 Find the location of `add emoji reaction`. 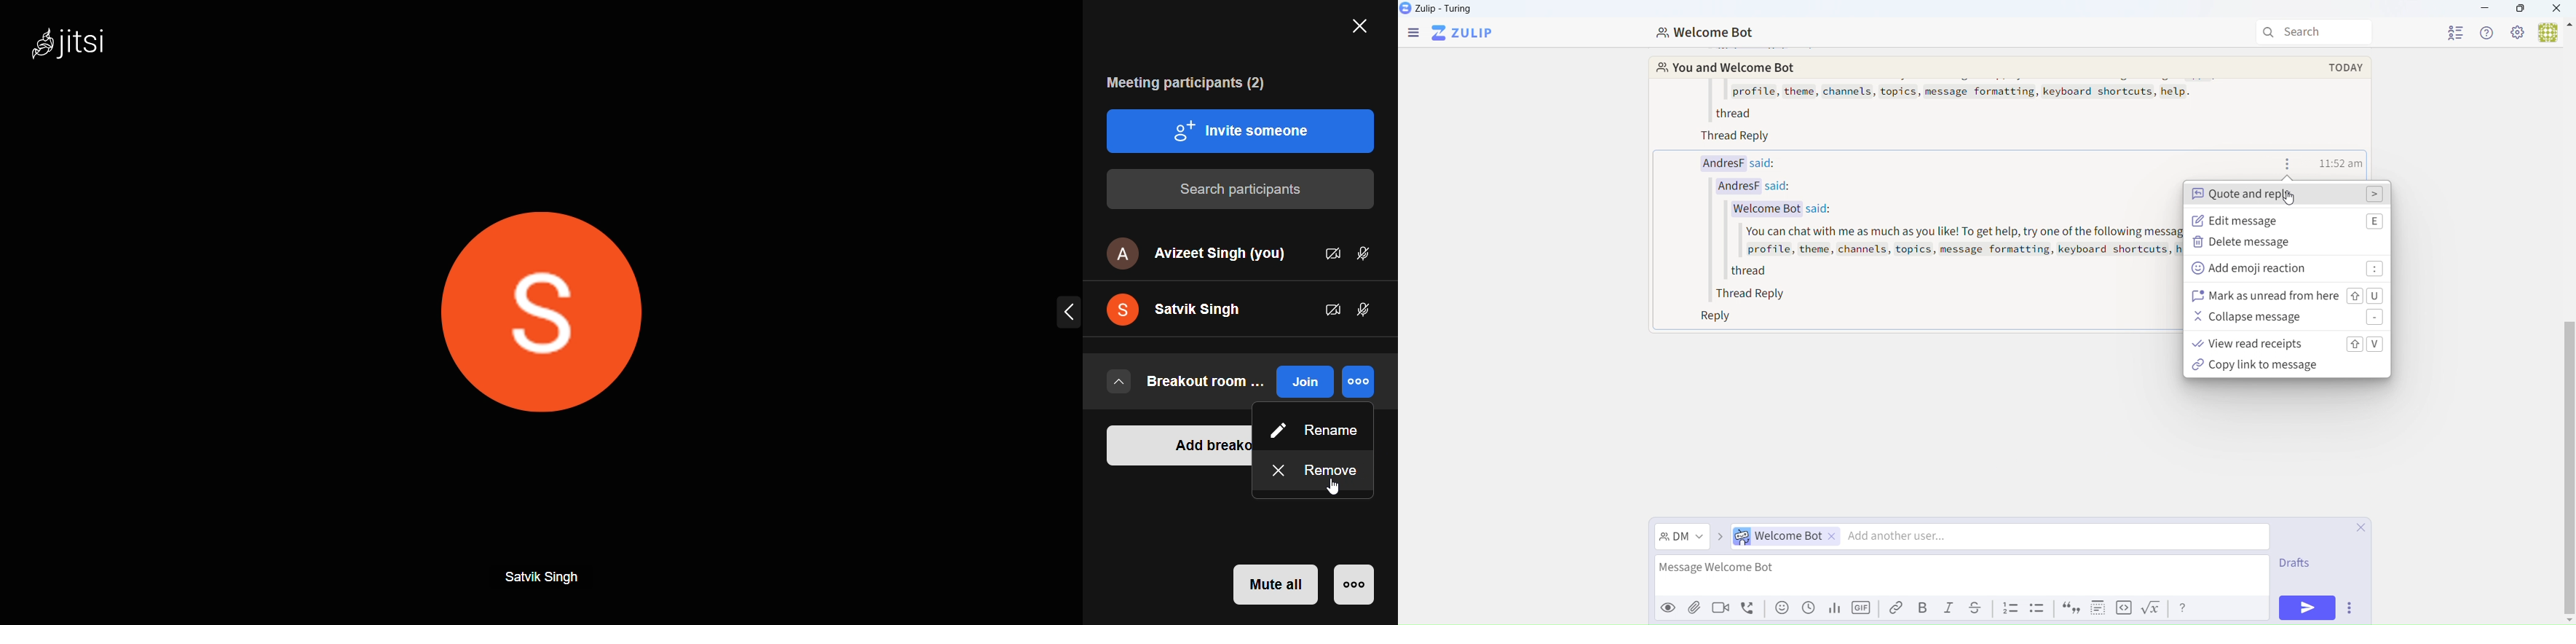

add emoji reaction is located at coordinates (2288, 269).